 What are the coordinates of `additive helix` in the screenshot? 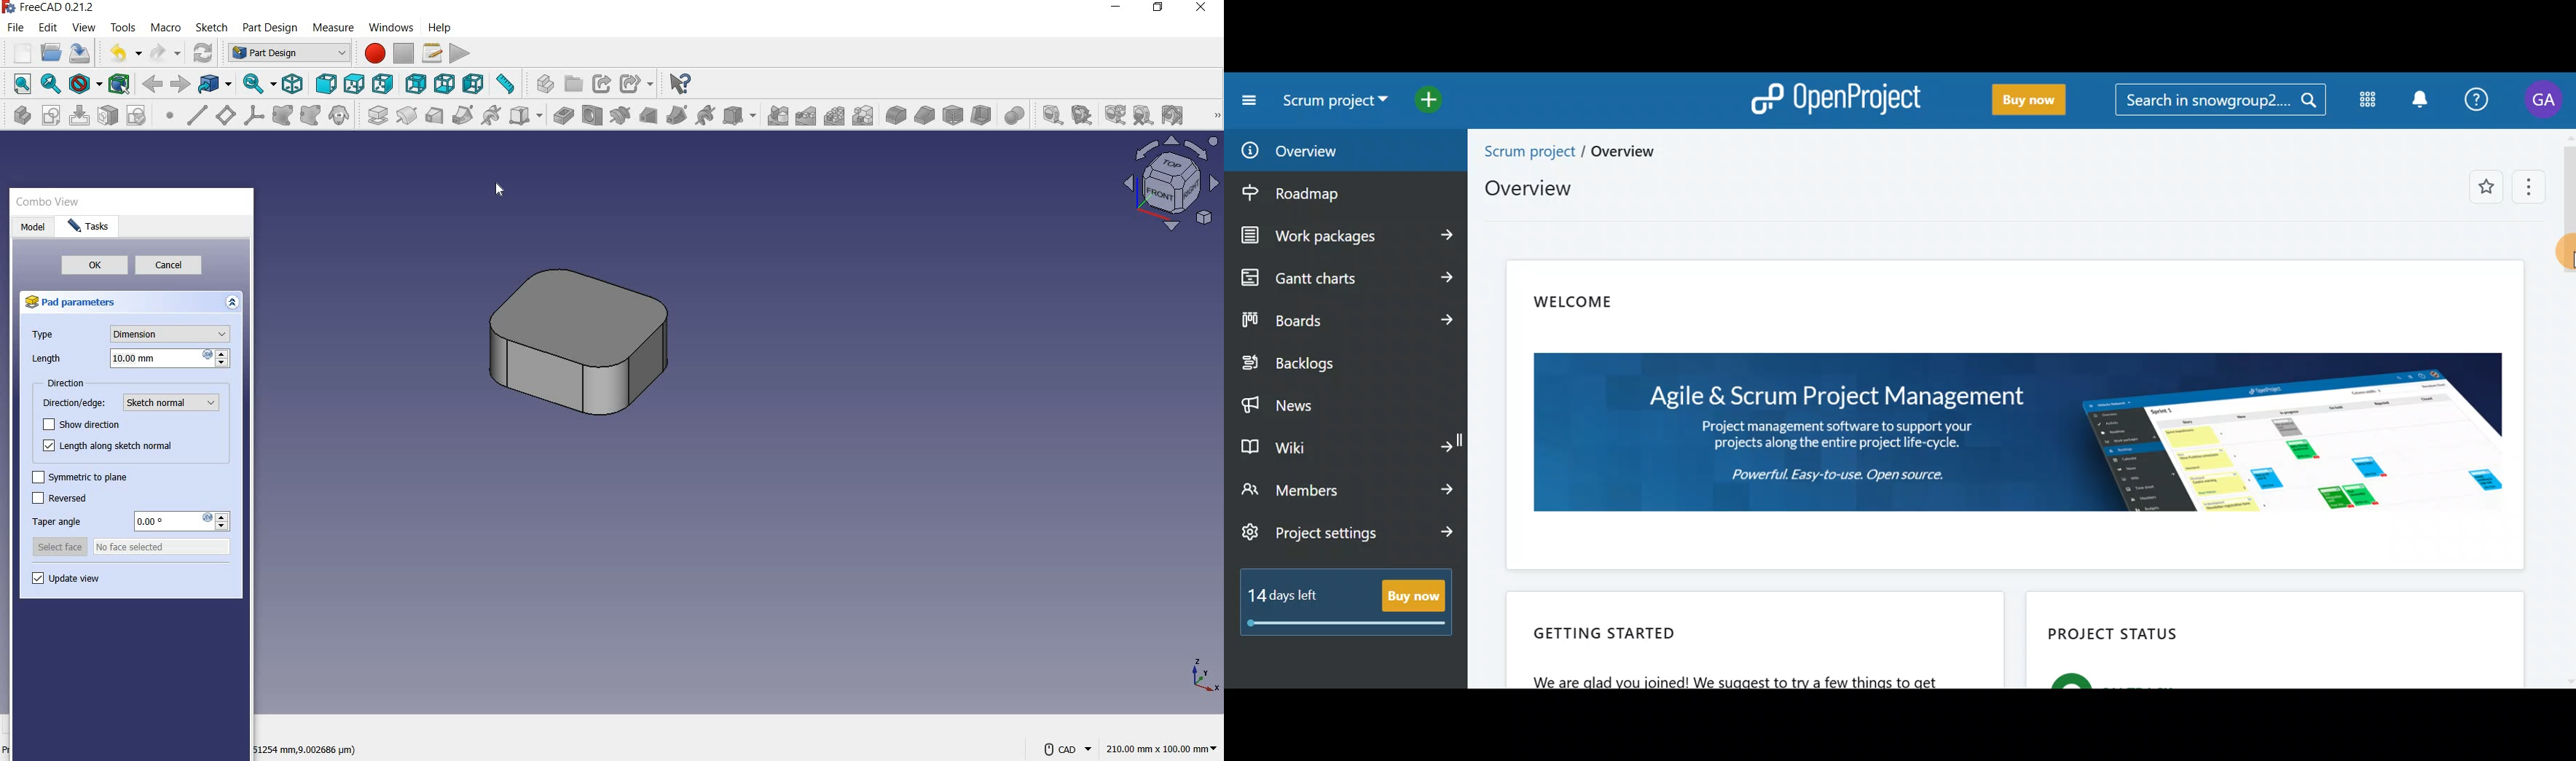 It's located at (491, 115).